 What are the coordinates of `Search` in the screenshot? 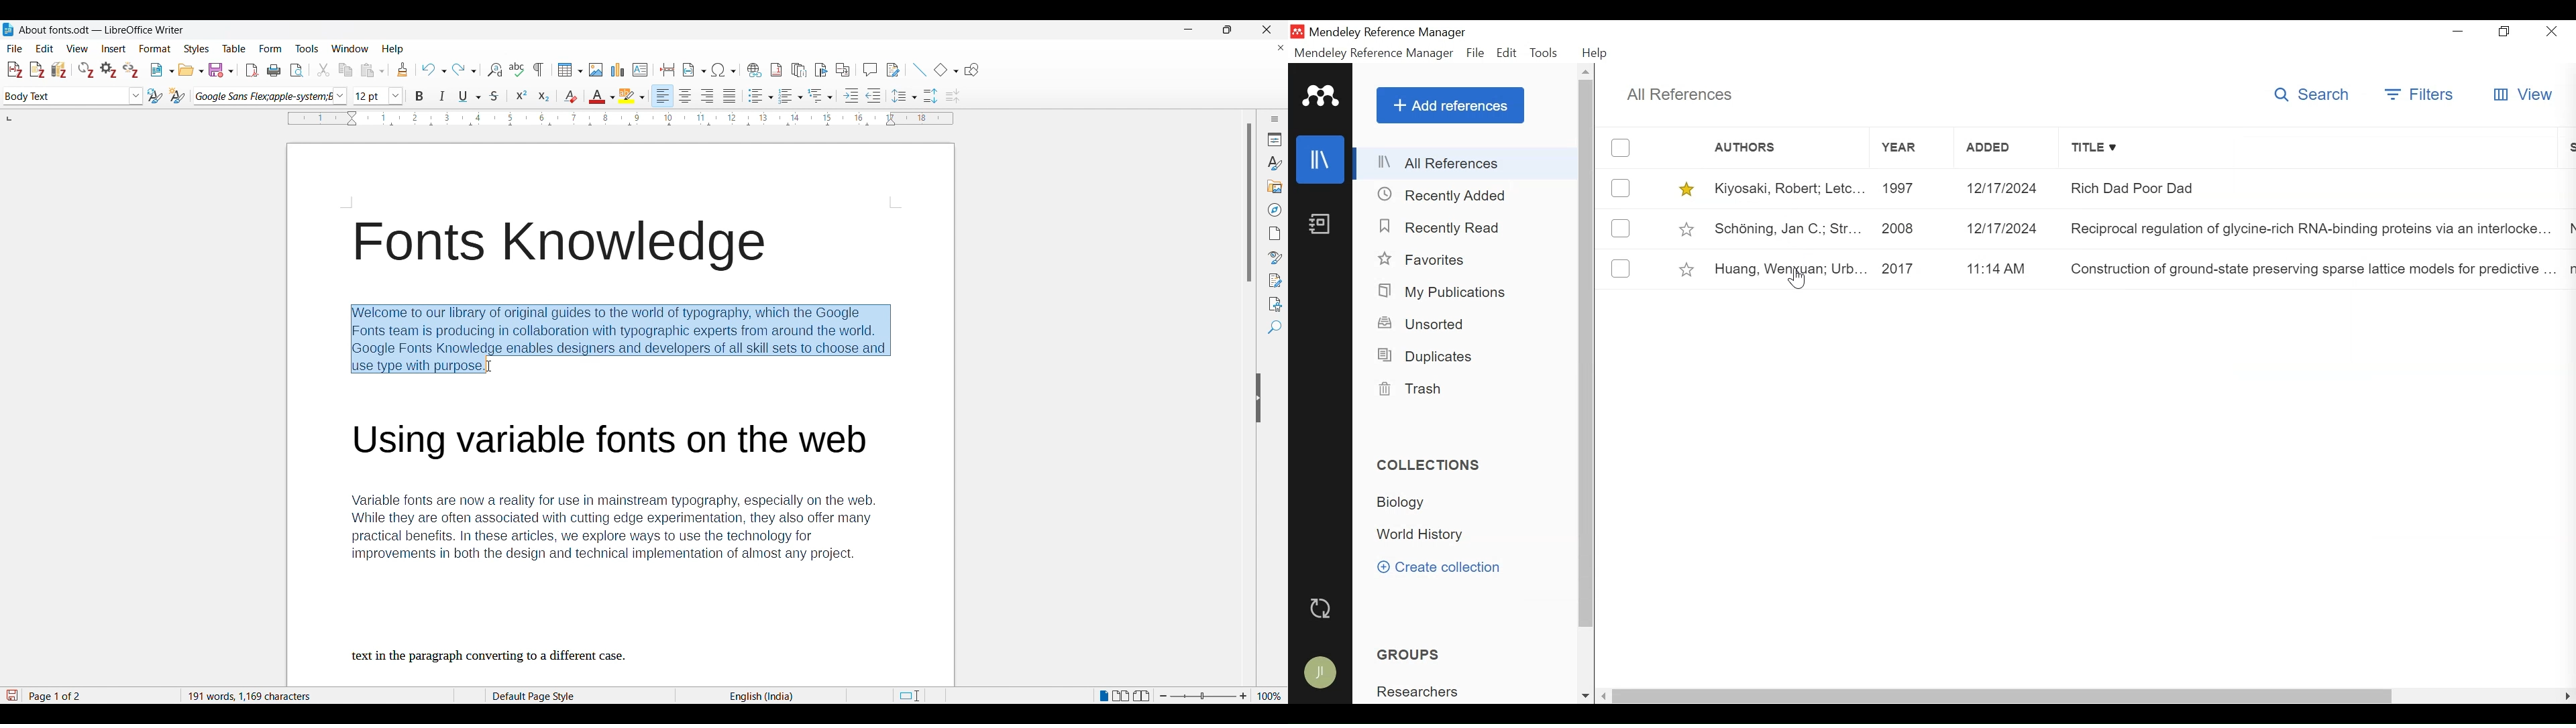 It's located at (2313, 95).